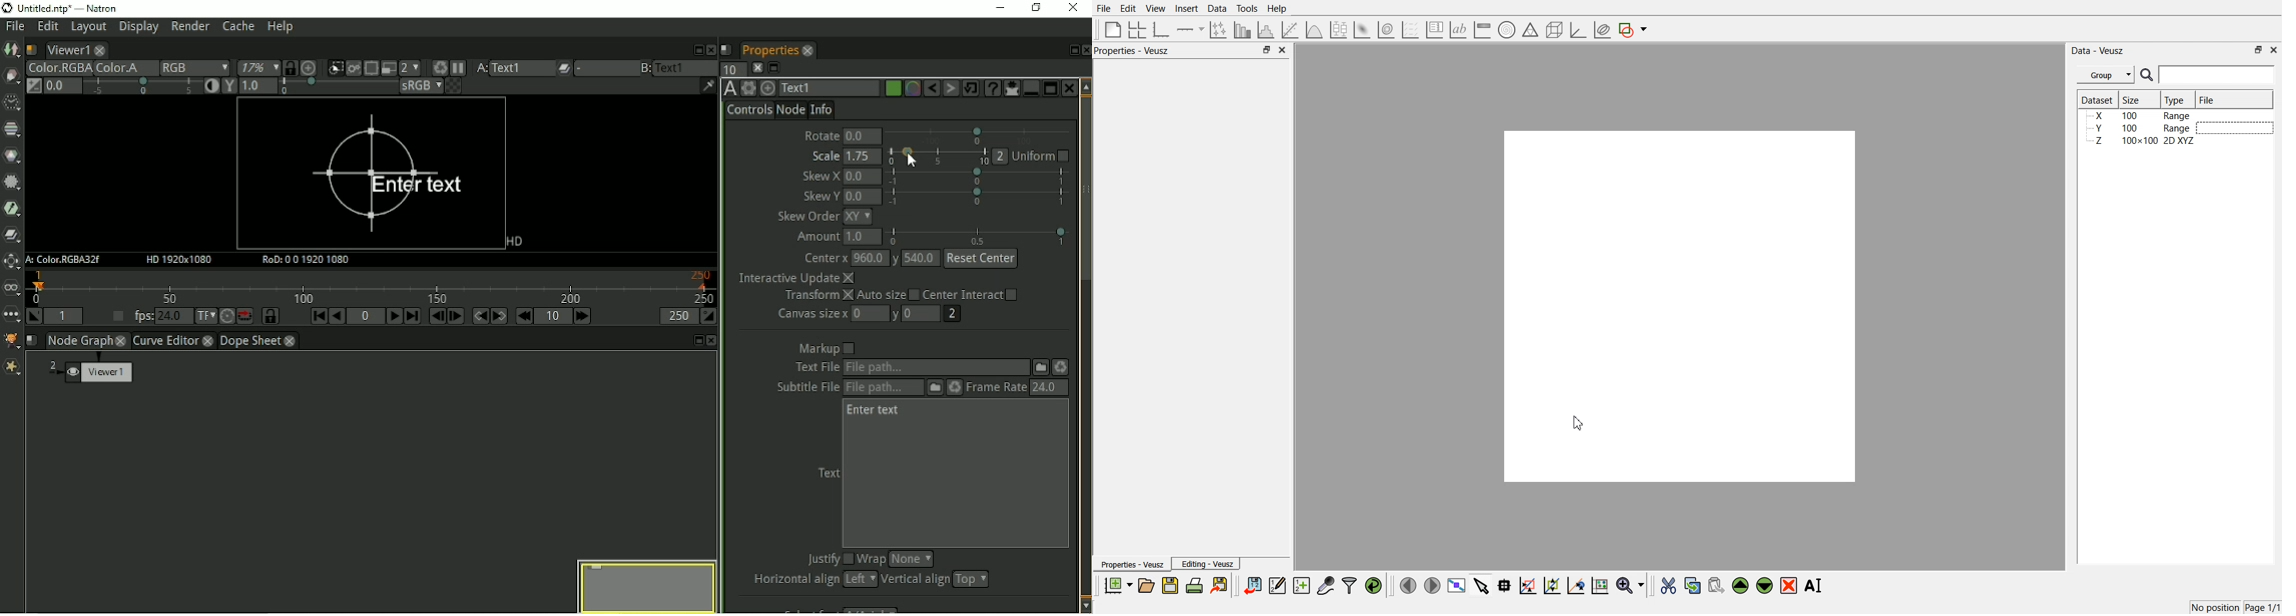 Image resolution: width=2296 pixels, height=616 pixels. Describe the element at coordinates (1253, 585) in the screenshot. I see `Import dataset from veusz` at that location.